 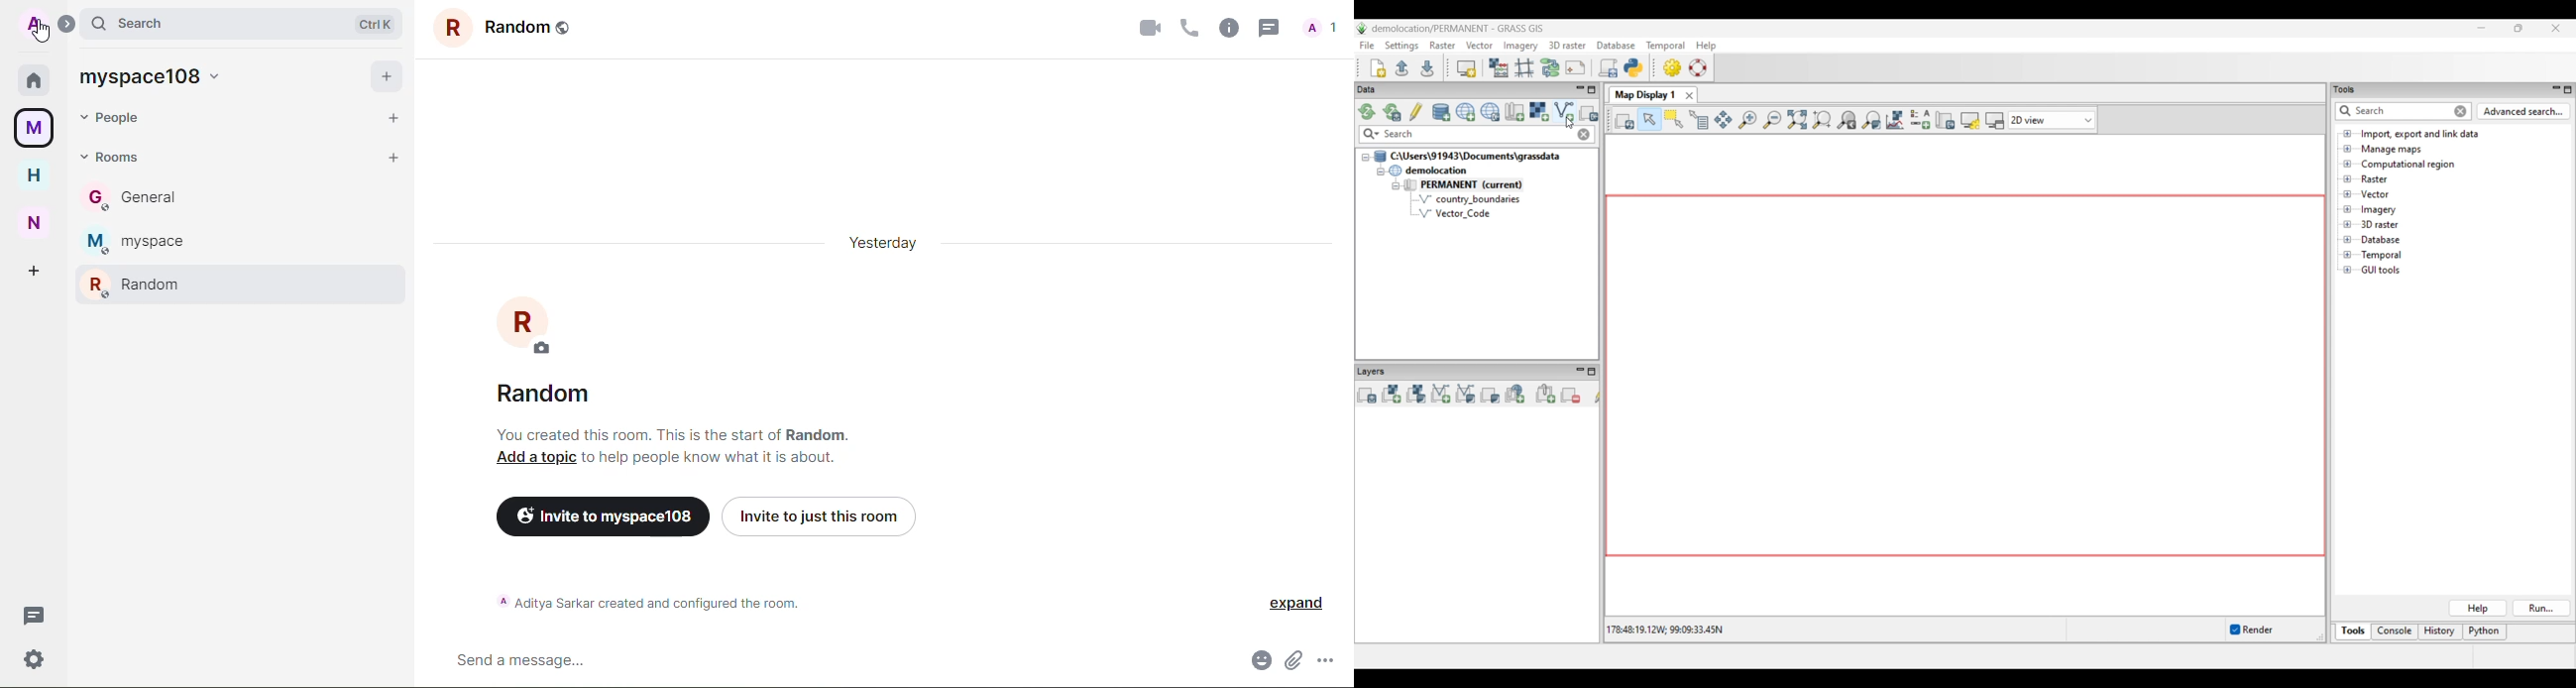 What do you see at coordinates (646, 600) in the screenshot?
I see `info` at bounding box center [646, 600].